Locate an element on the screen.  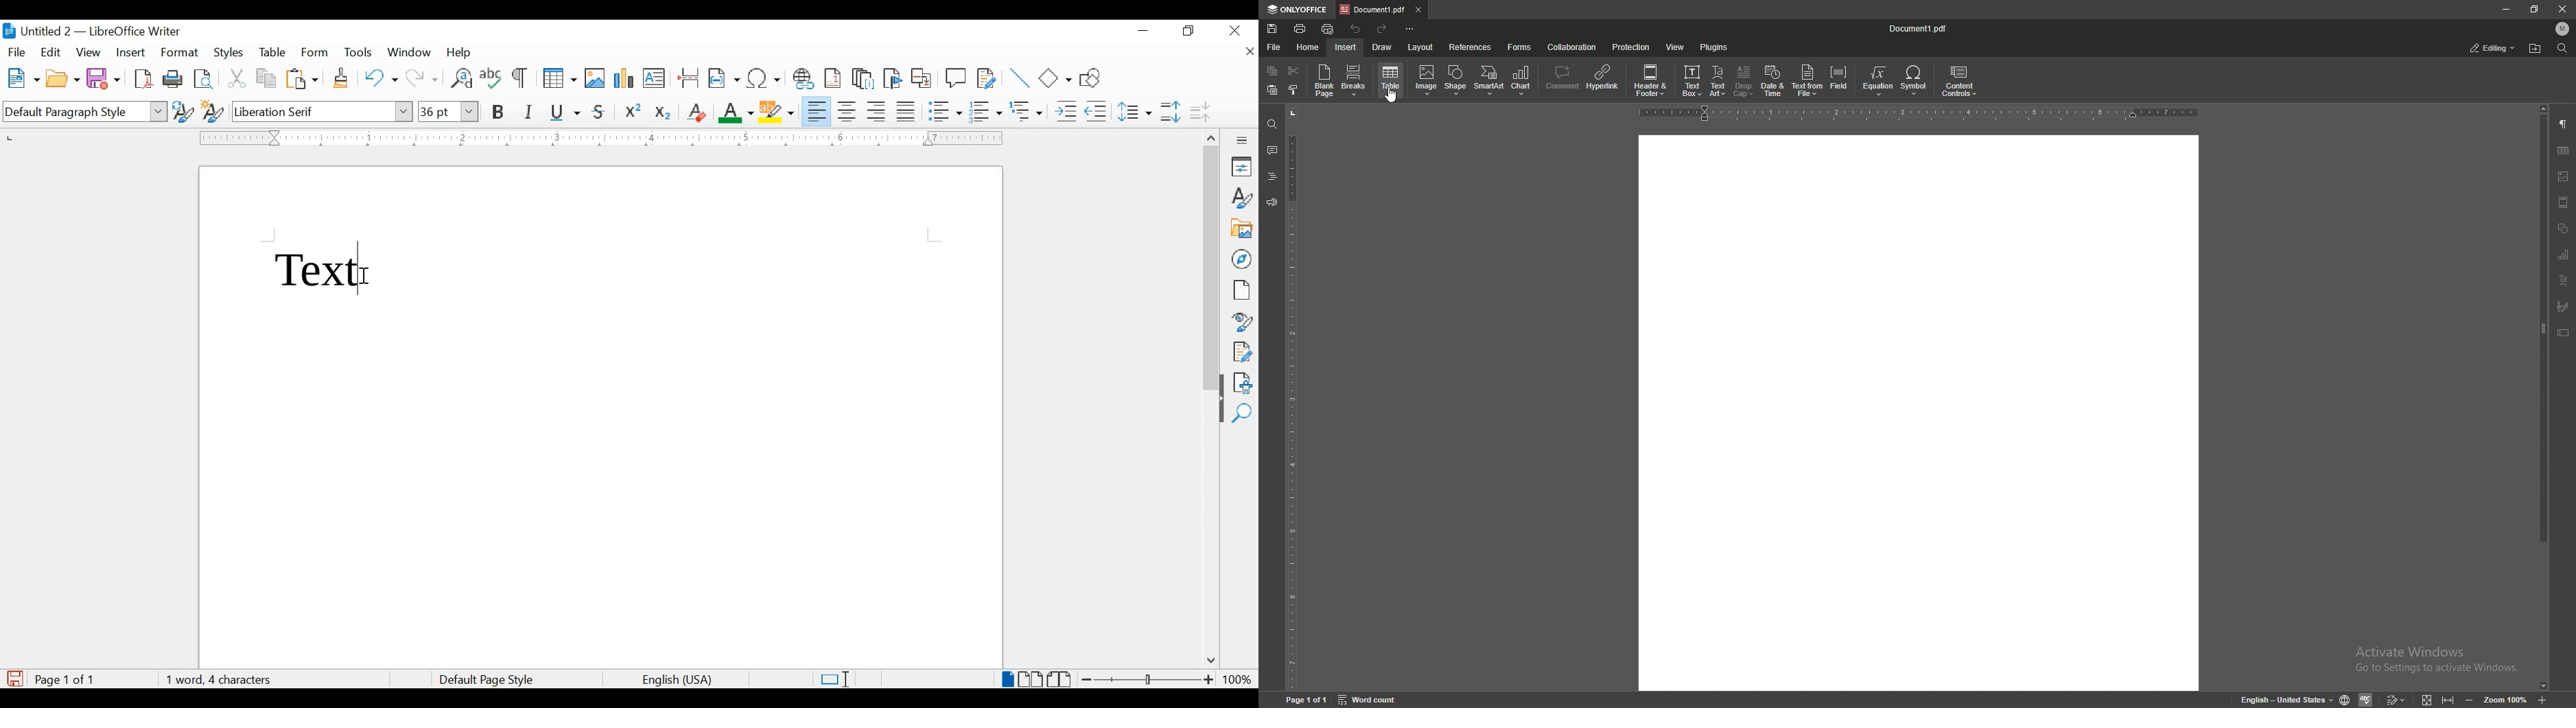
format is located at coordinates (180, 53).